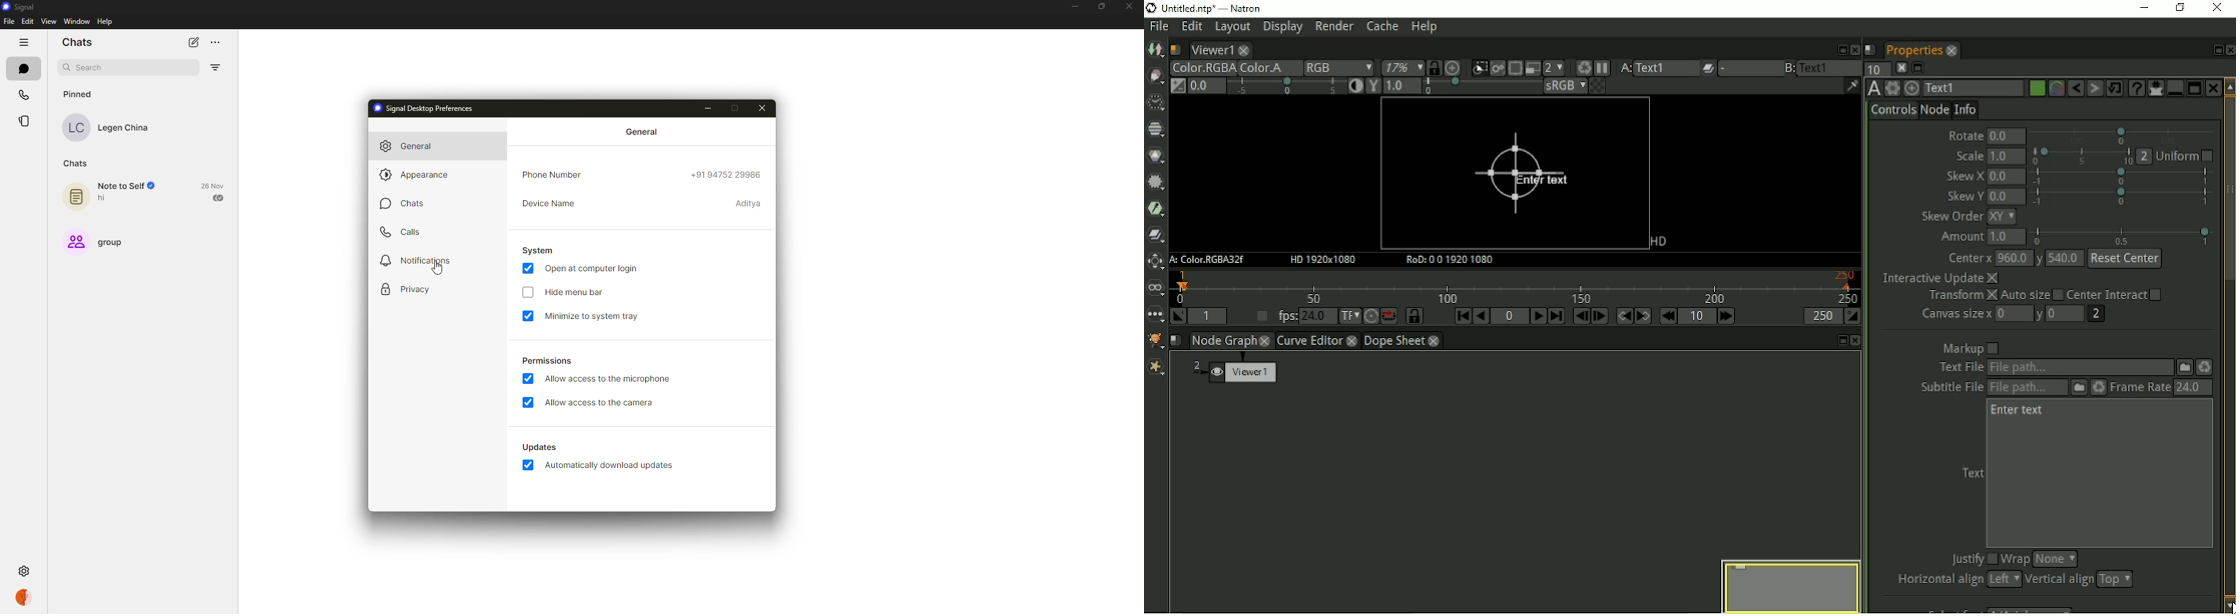 The height and width of the screenshot is (616, 2240). I want to click on view, so click(49, 22).